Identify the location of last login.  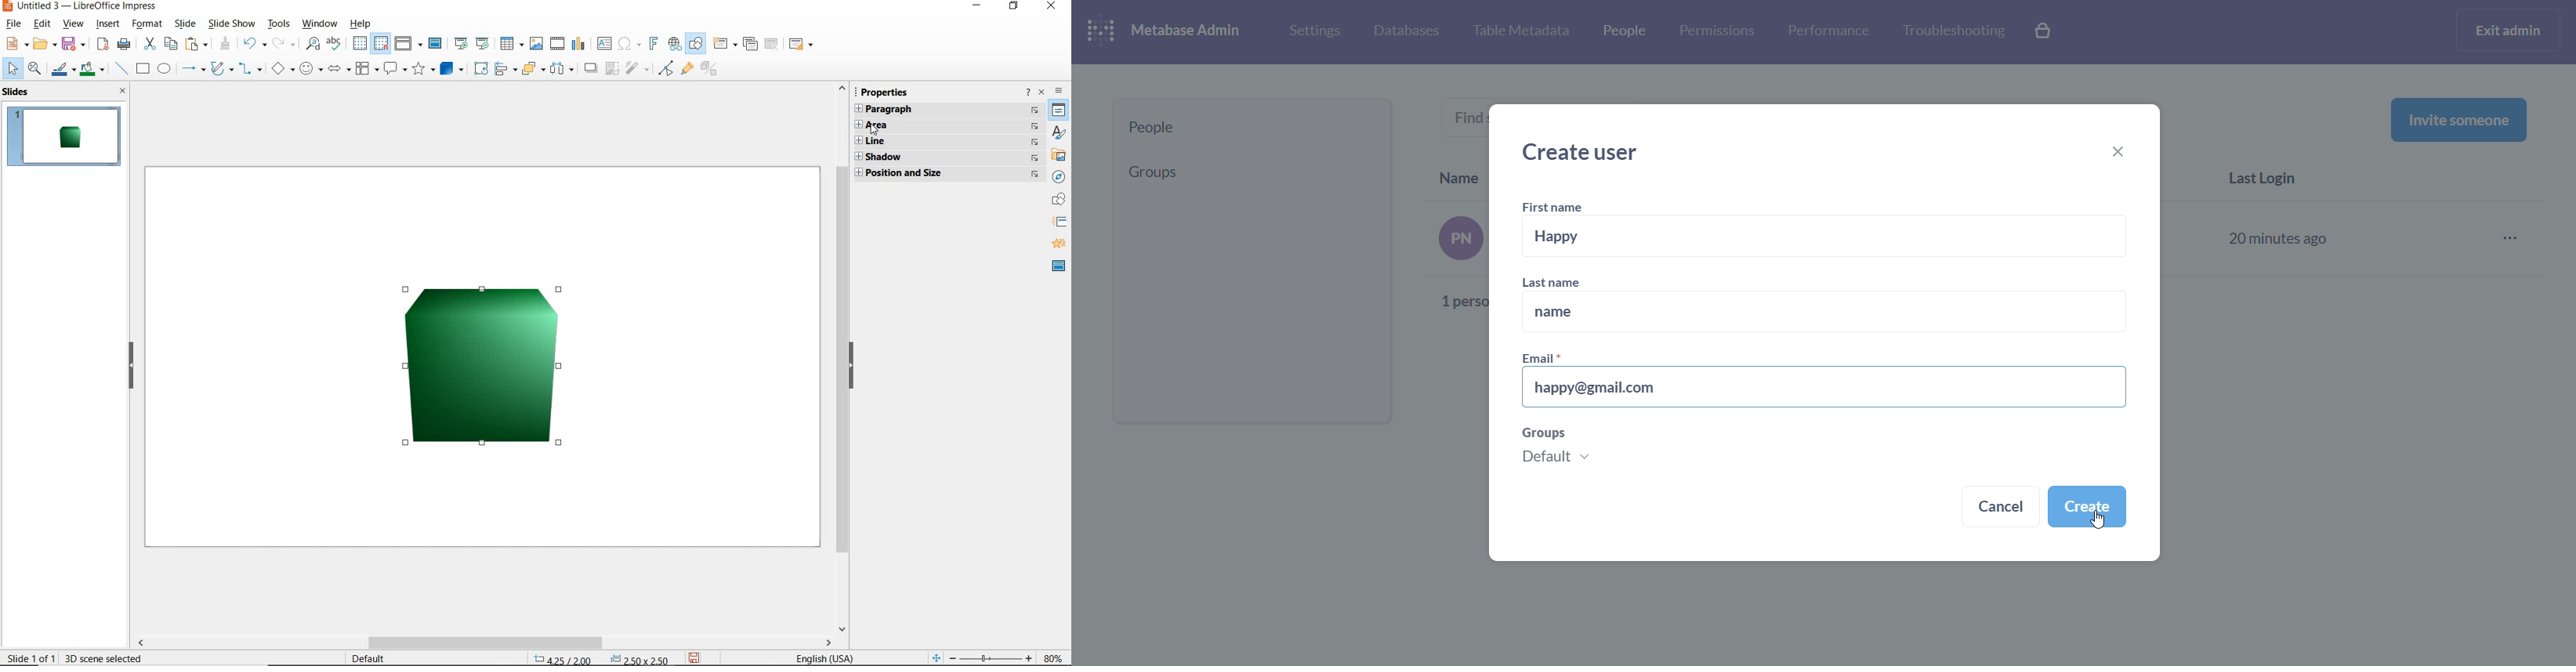
(2270, 180).